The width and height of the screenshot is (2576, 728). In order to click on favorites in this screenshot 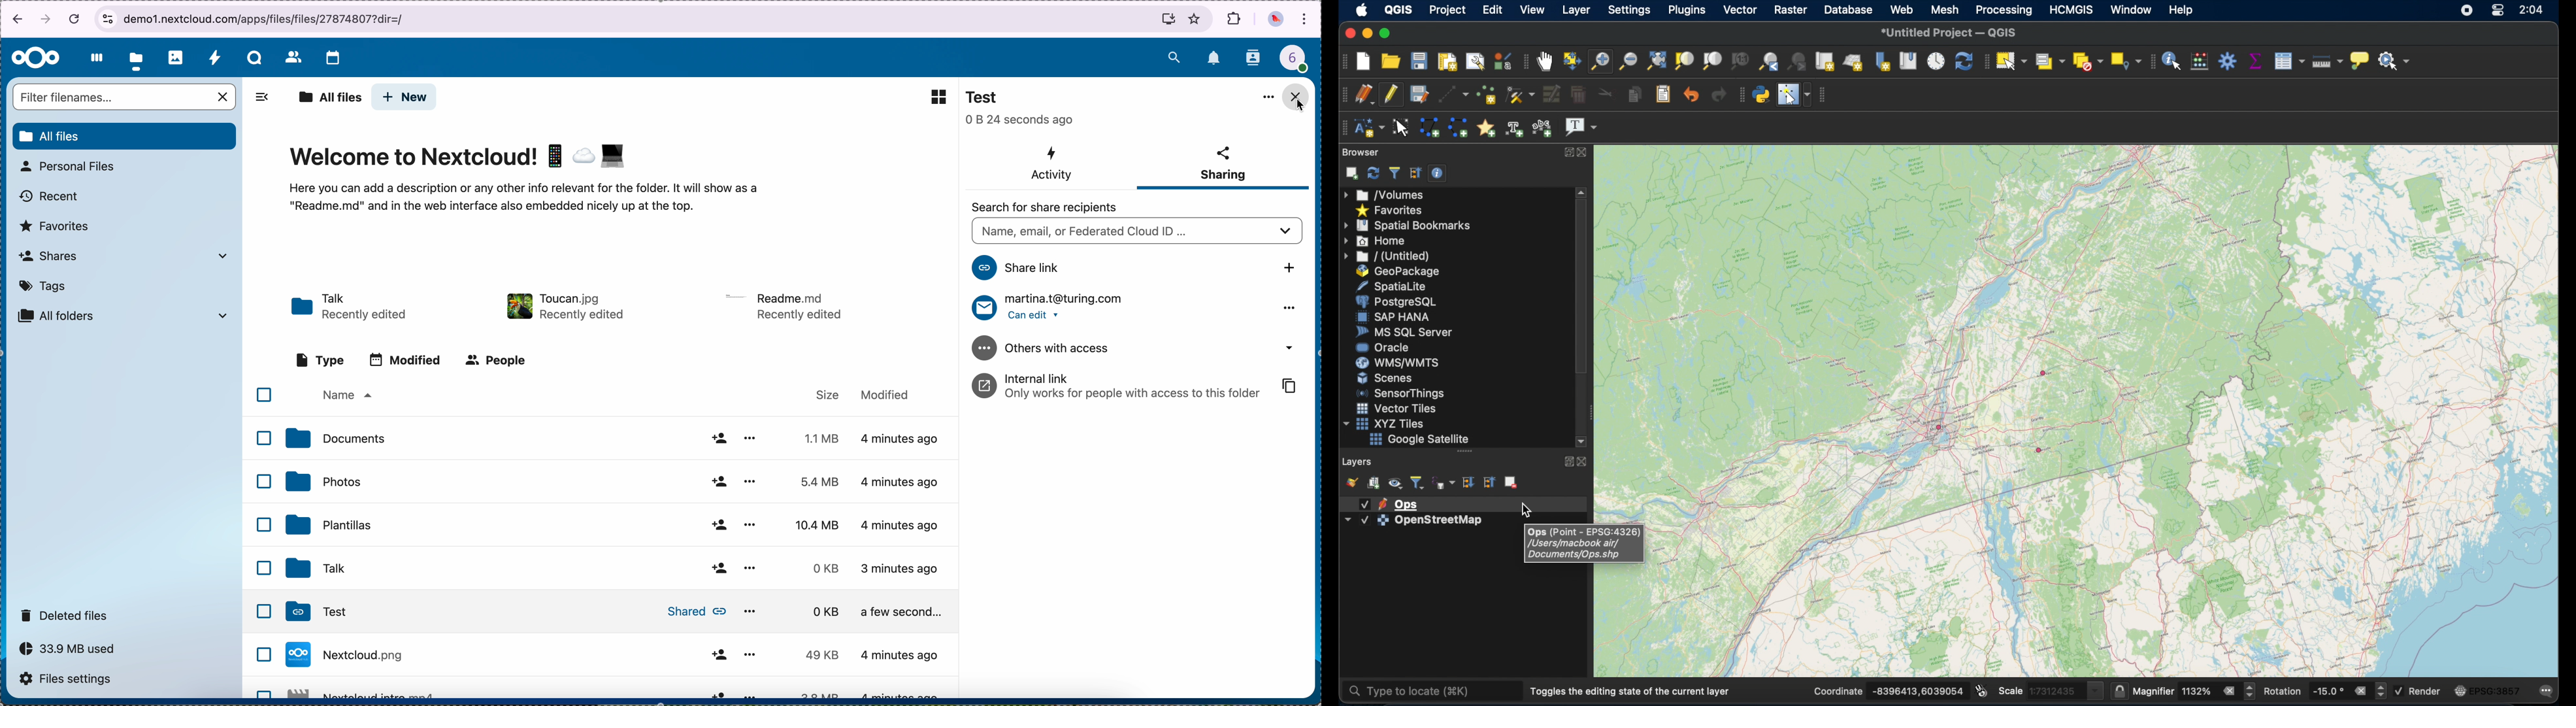, I will do `click(1195, 18)`.